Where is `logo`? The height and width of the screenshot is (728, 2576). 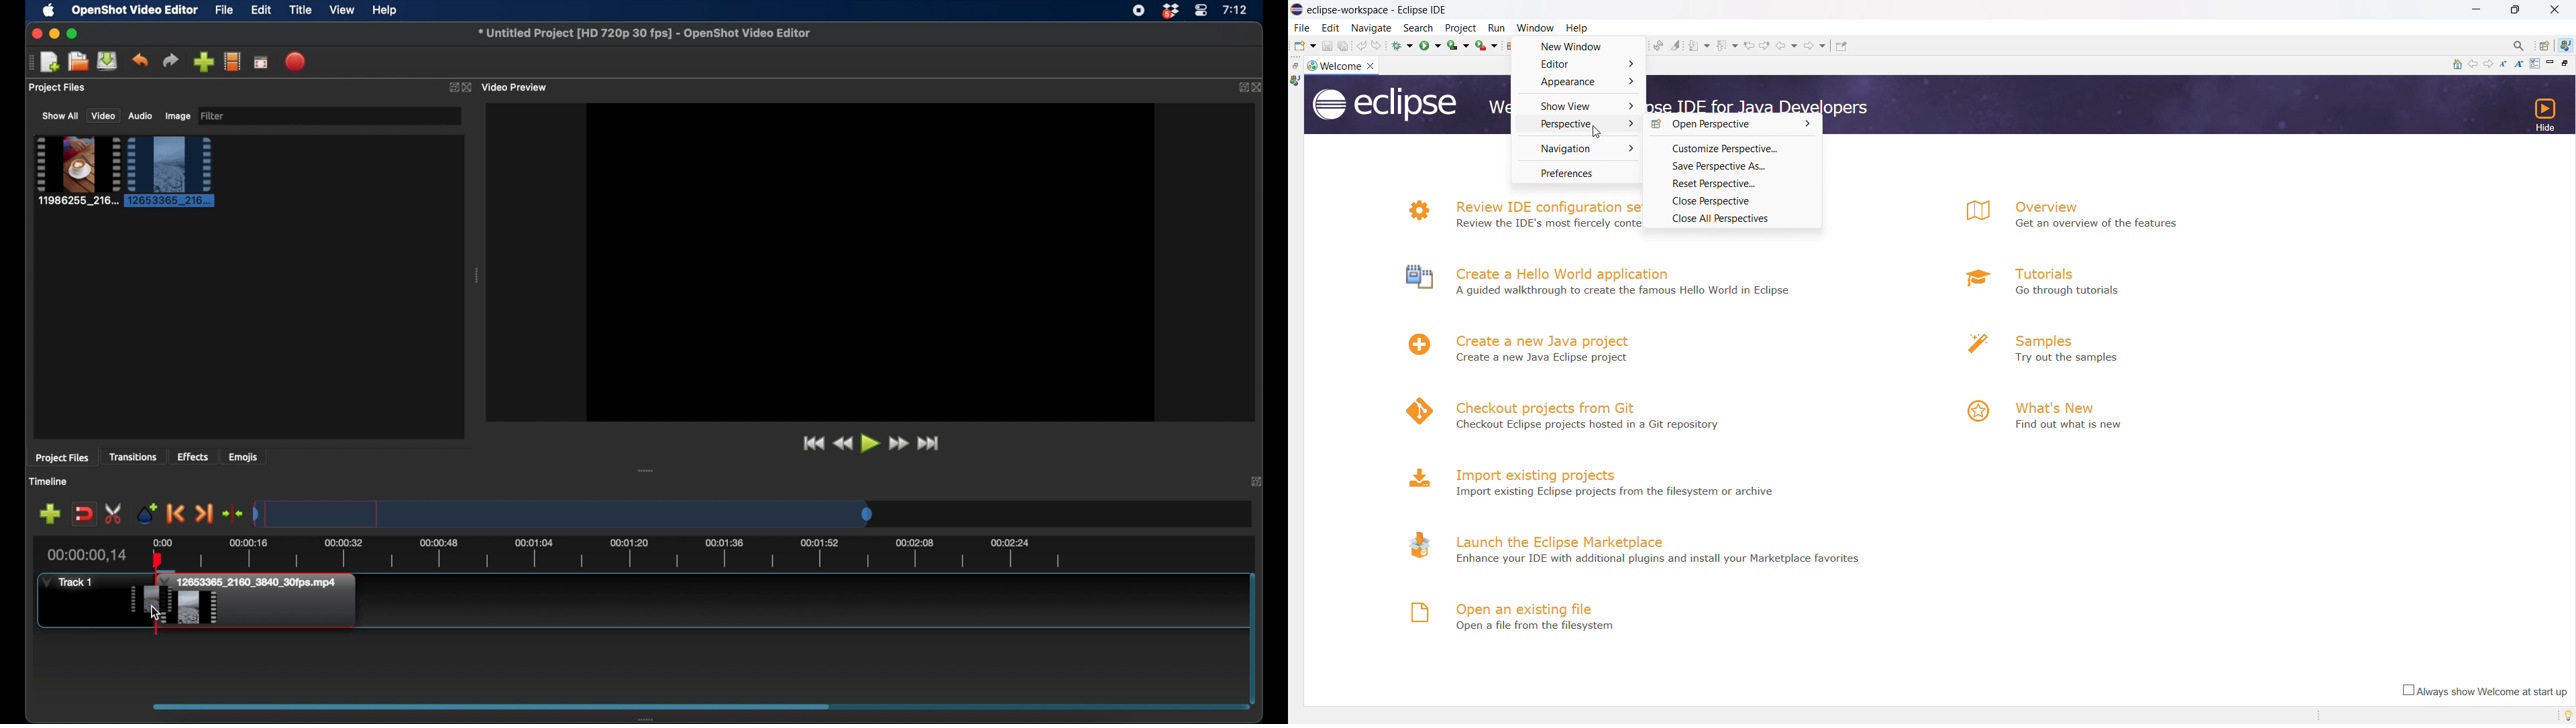
logo is located at coordinates (1974, 345).